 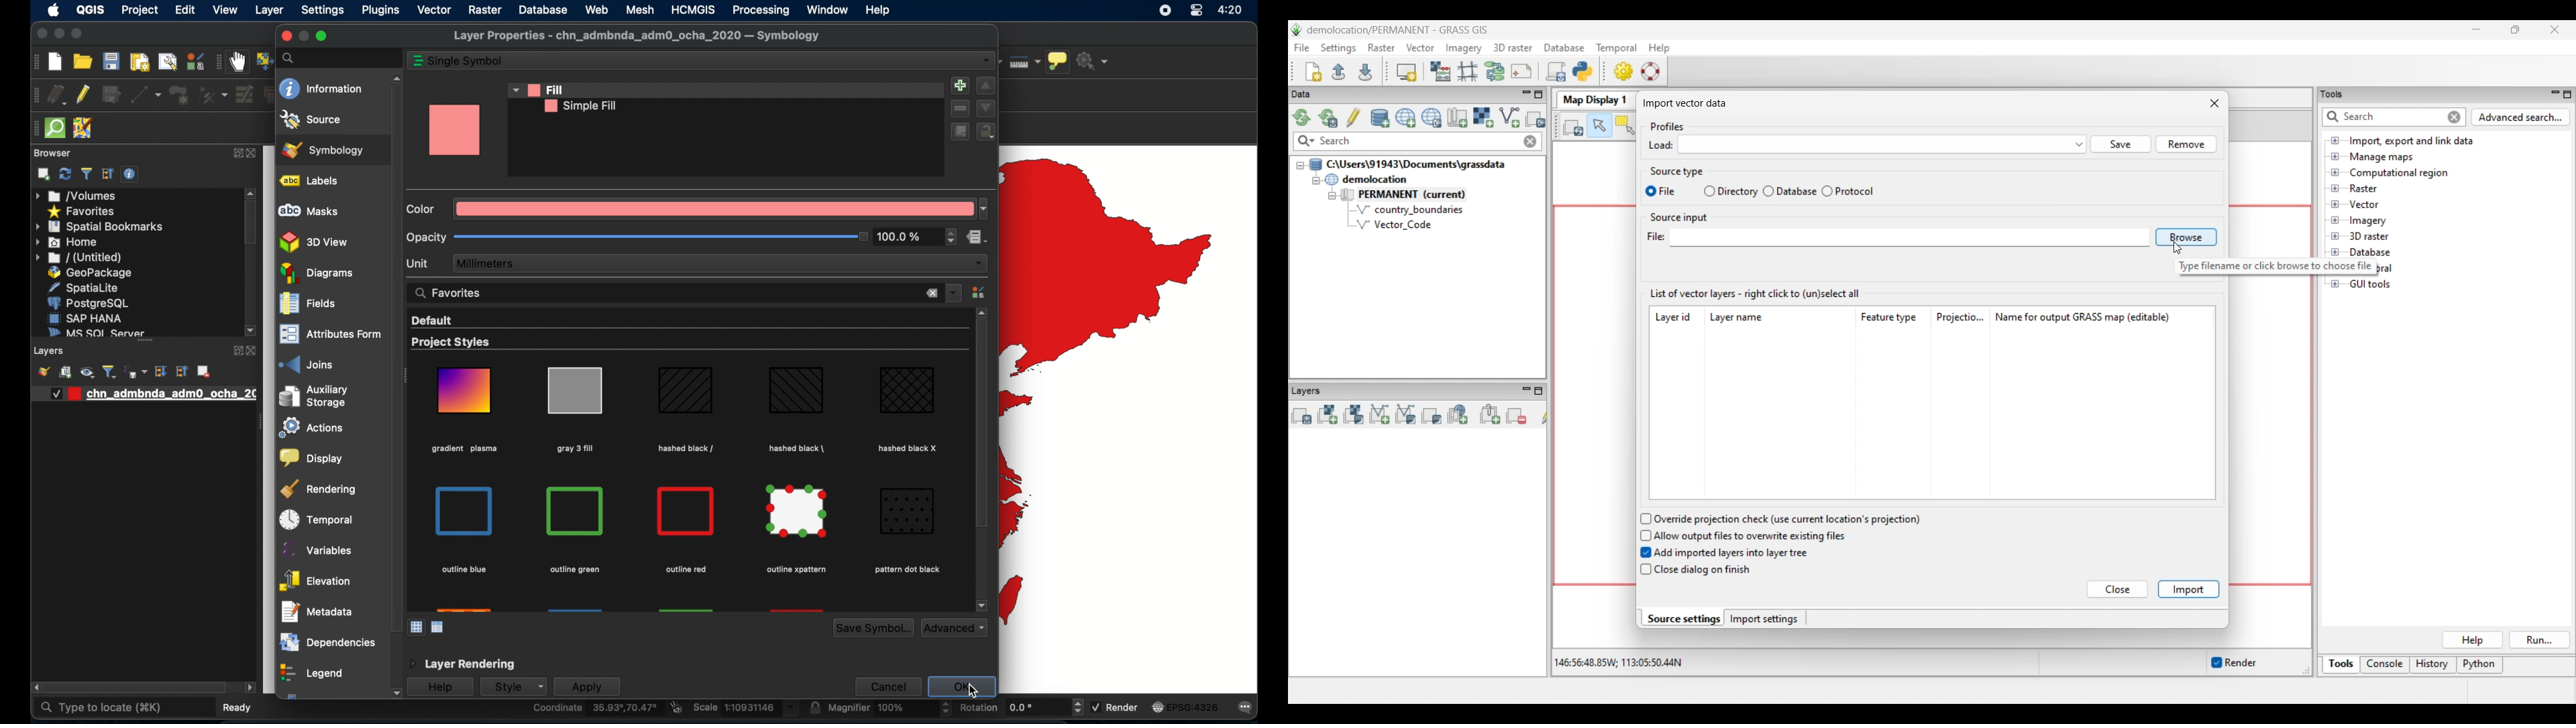 What do you see at coordinates (959, 84) in the screenshot?
I see `add symbol layer color` at bounding box center [959, 84].